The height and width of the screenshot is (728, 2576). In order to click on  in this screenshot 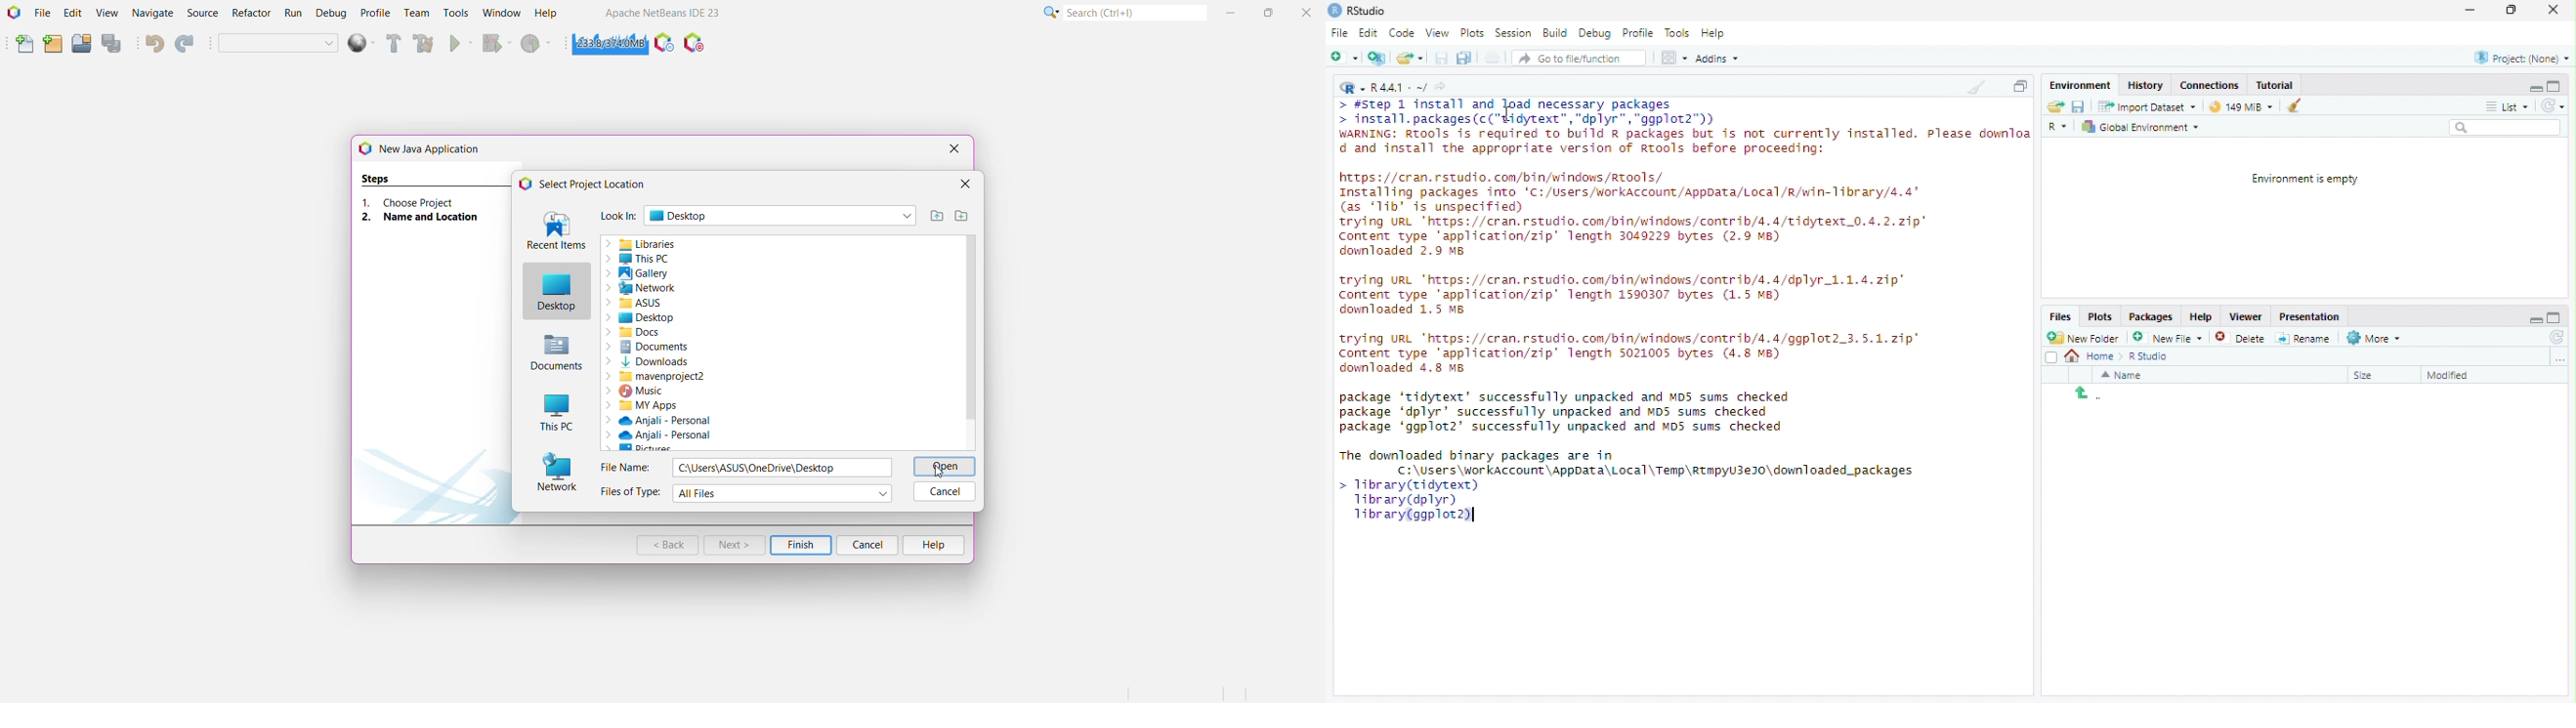, I will do `click(2083, 86)`.